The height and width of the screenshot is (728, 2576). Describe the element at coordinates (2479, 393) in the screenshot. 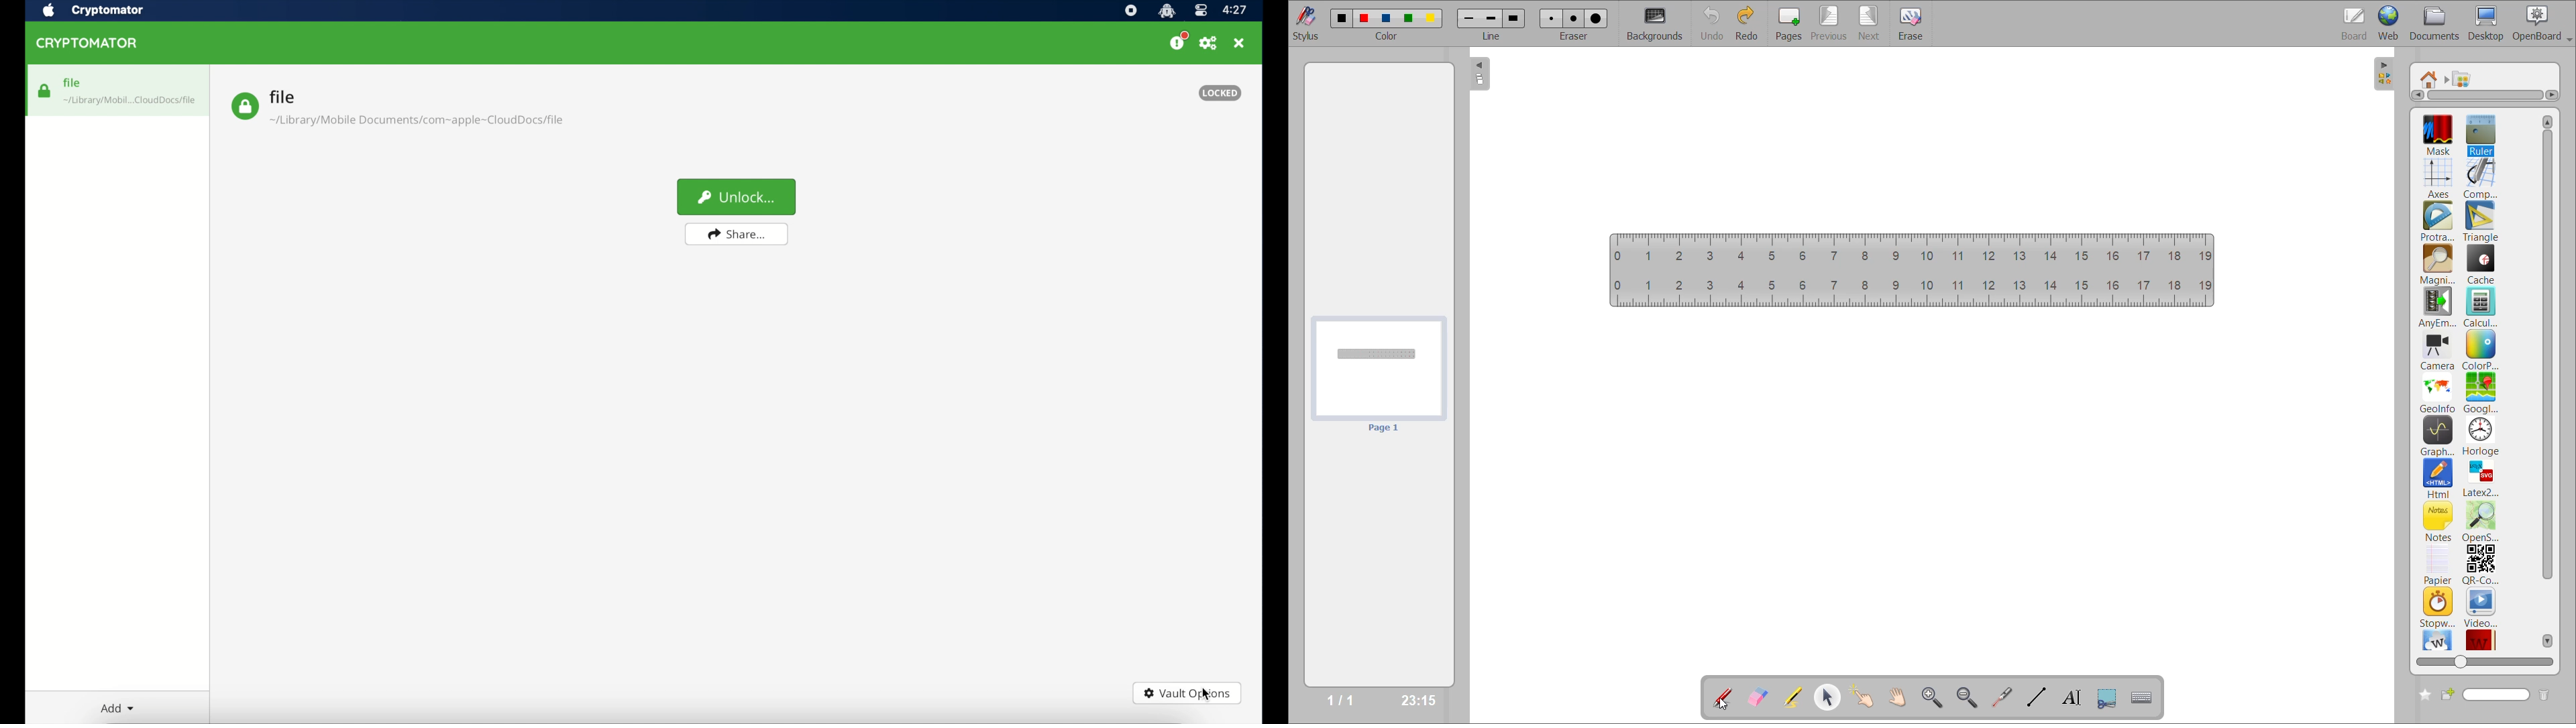

I see `googlemaps` at that location.